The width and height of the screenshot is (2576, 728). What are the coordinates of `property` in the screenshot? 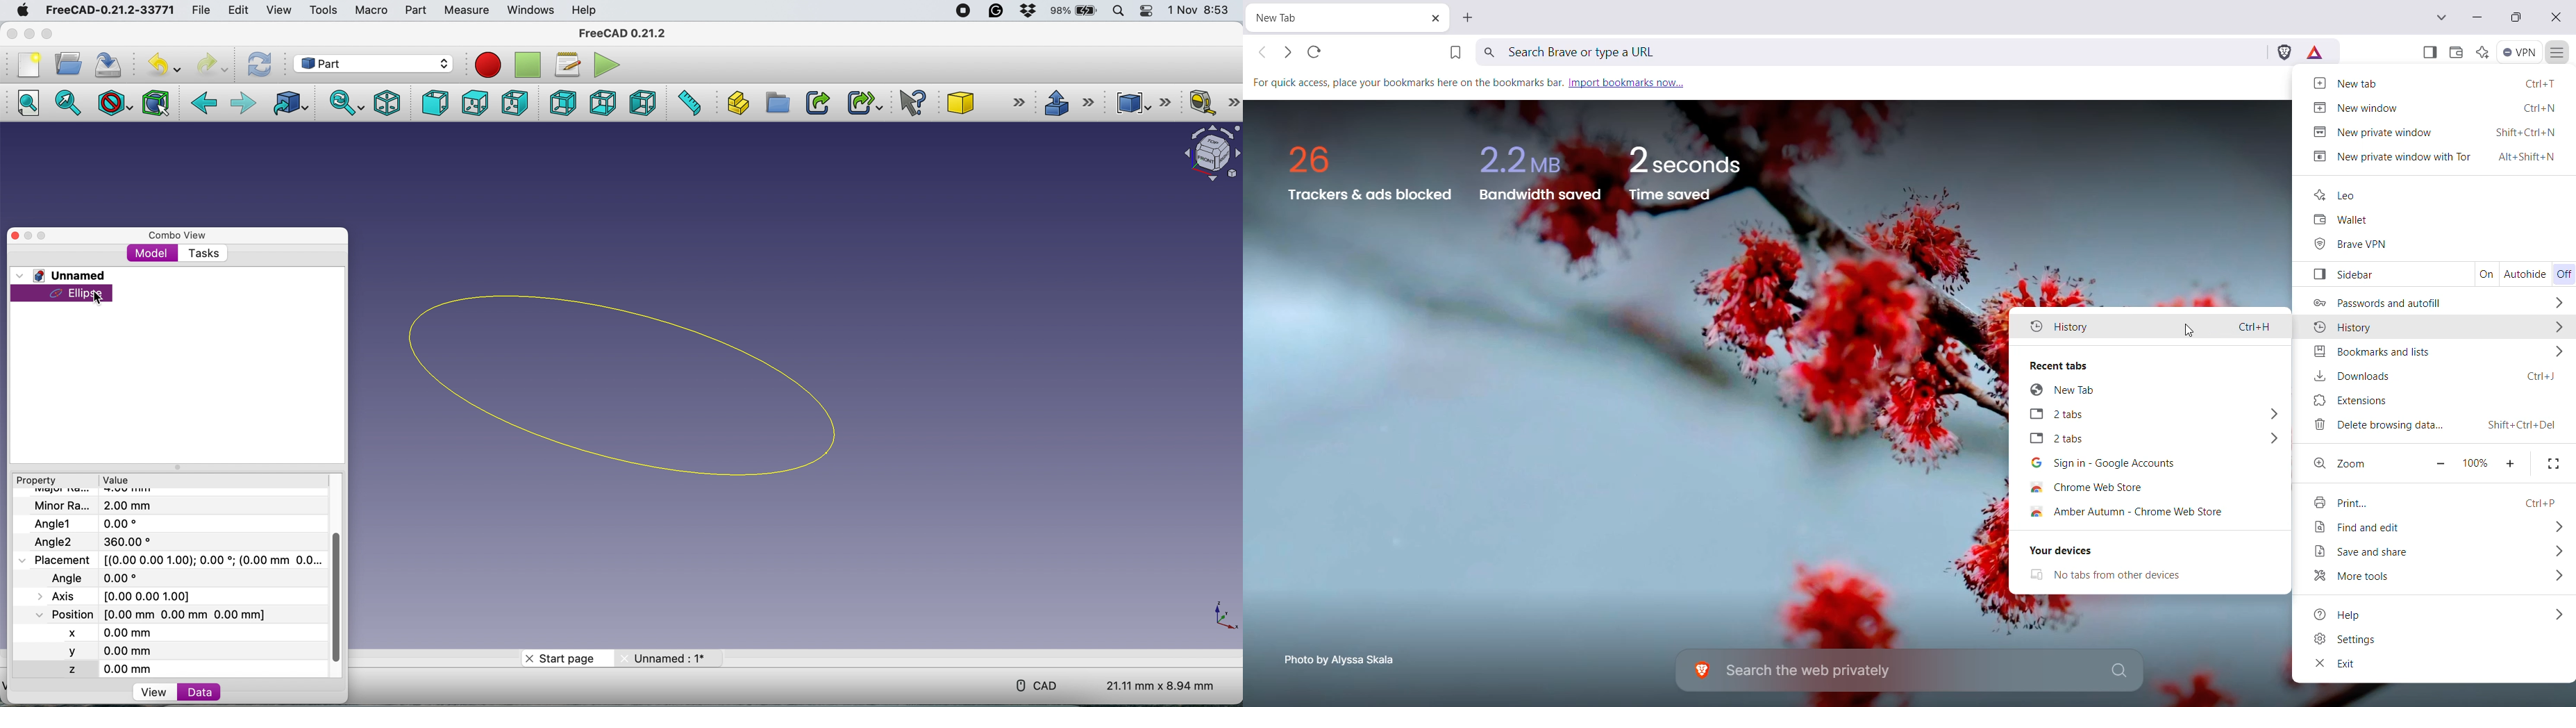 It's located at (38, 481).